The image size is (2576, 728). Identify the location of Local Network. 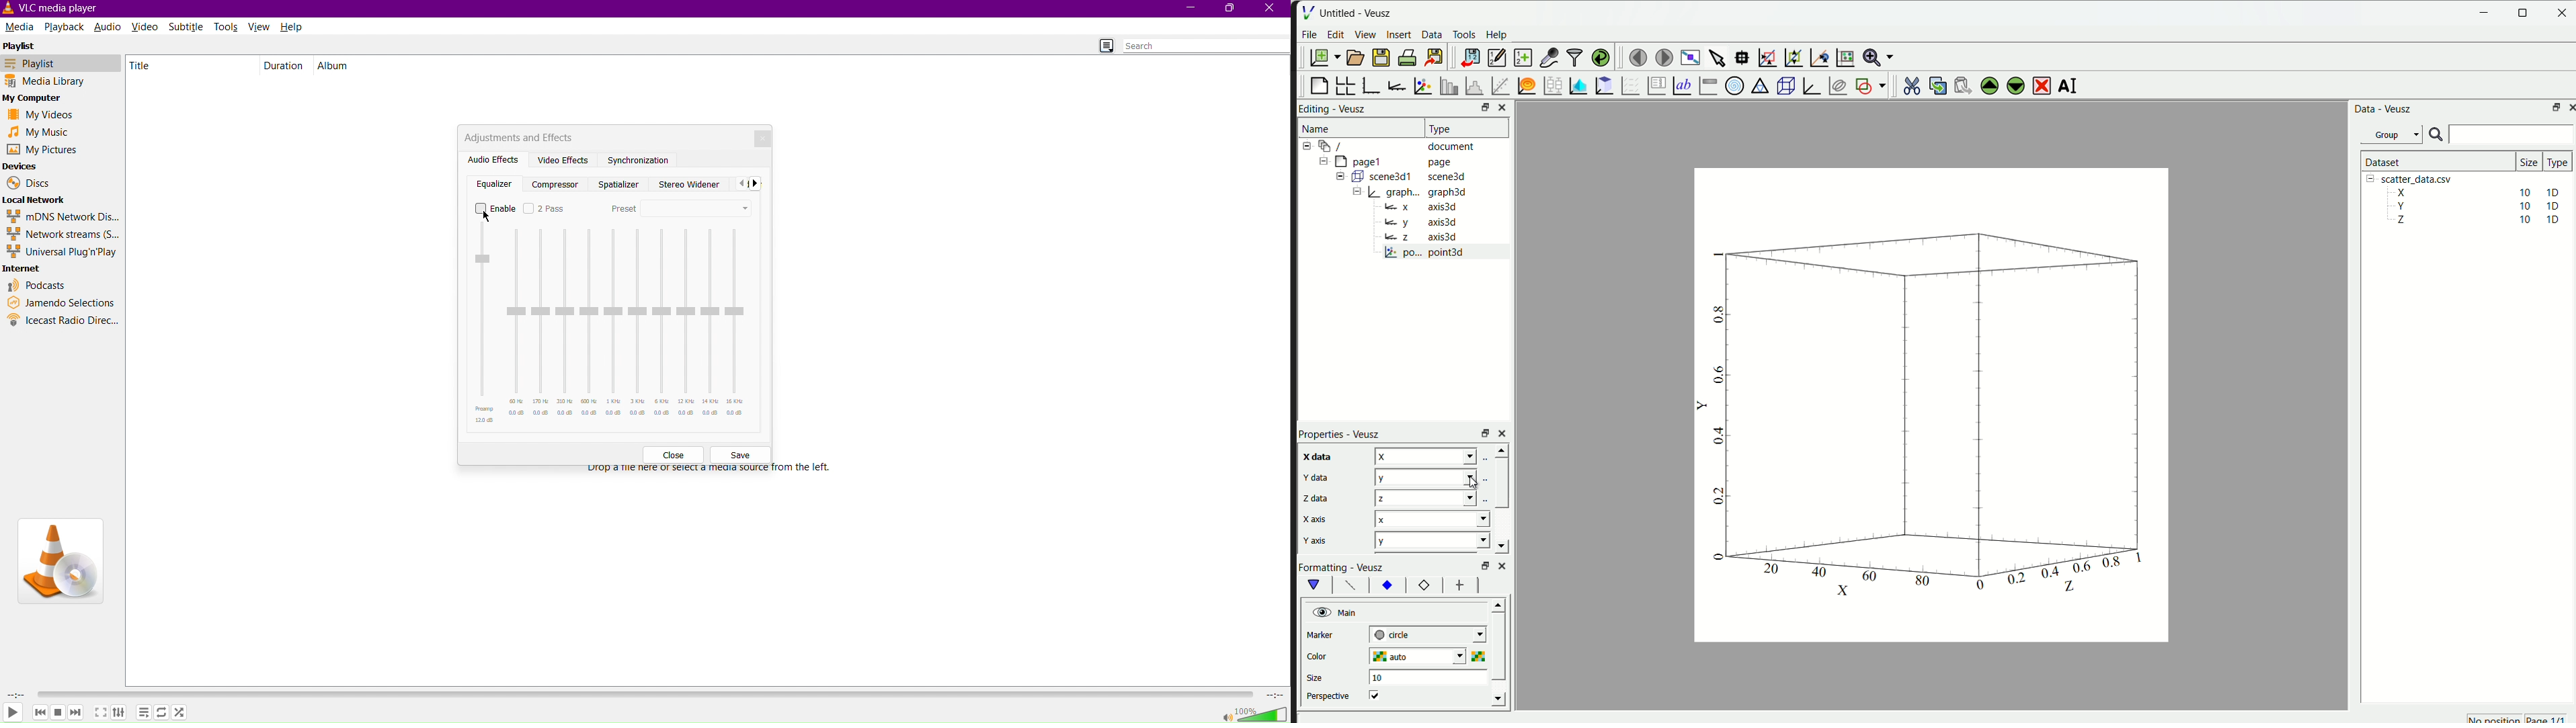
(36, 201).